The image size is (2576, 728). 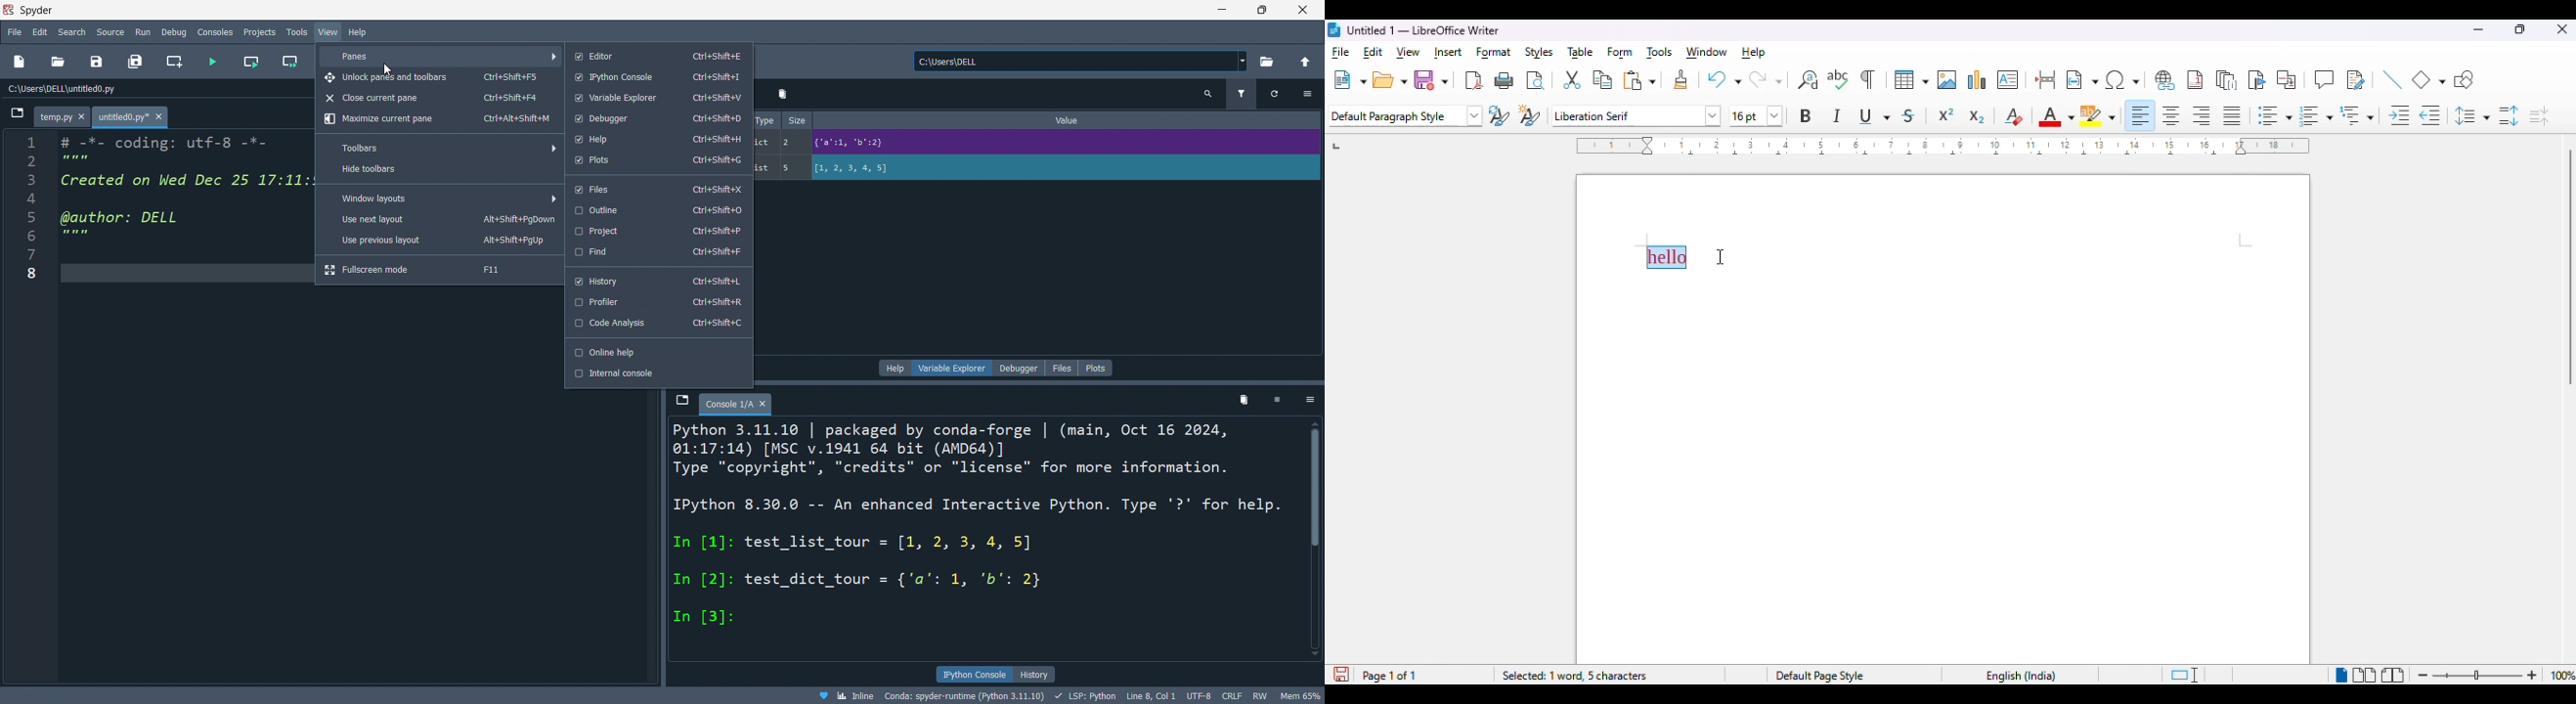 I want to click on insert hyperlink, so click(x=2163, y=80).